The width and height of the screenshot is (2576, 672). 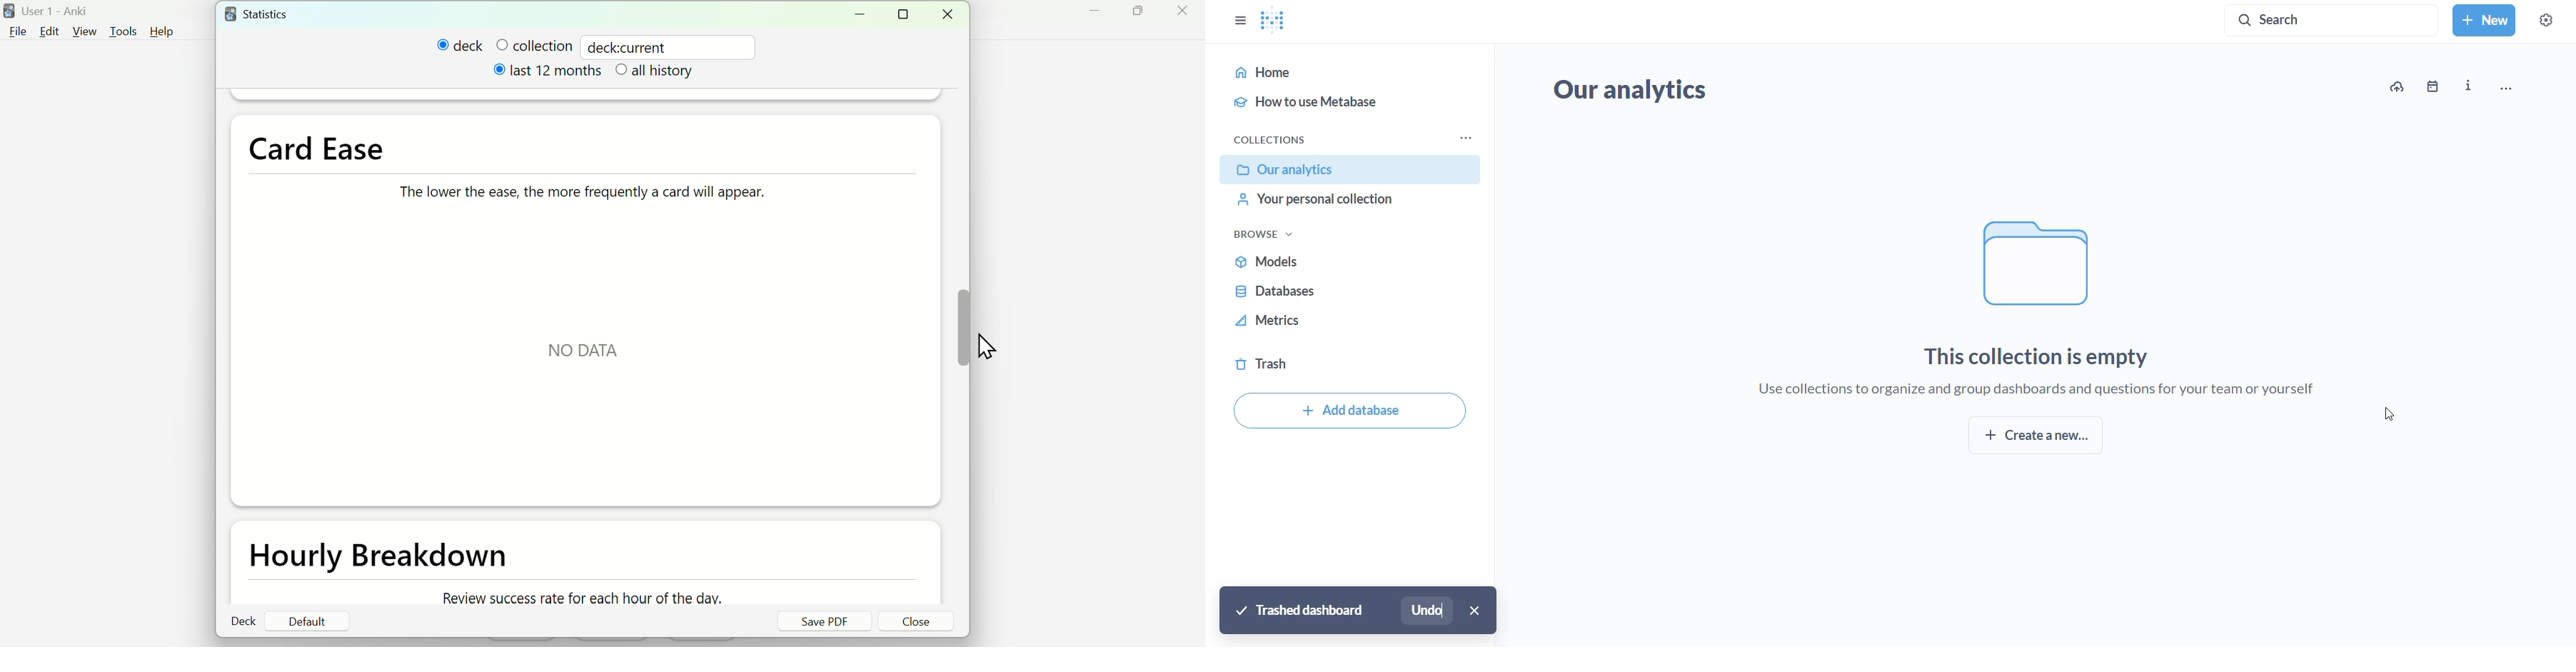 I want to click on last 12 months, so click(x=550, y=74).